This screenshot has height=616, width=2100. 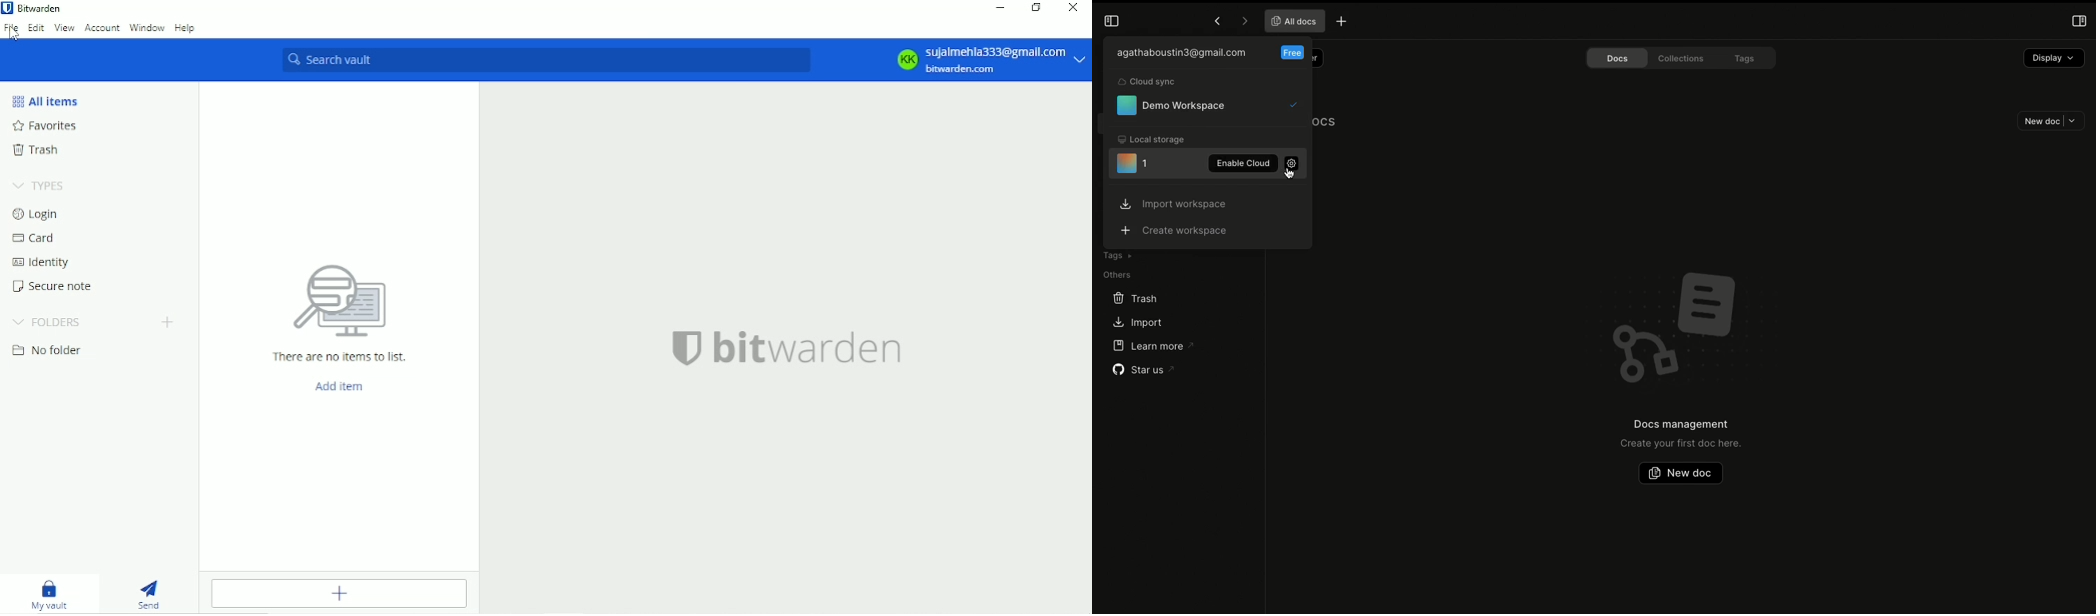 What do you see at coordinates (49, 350) in the screenshot?
I see `No folder` at bounding box center [49, 350].